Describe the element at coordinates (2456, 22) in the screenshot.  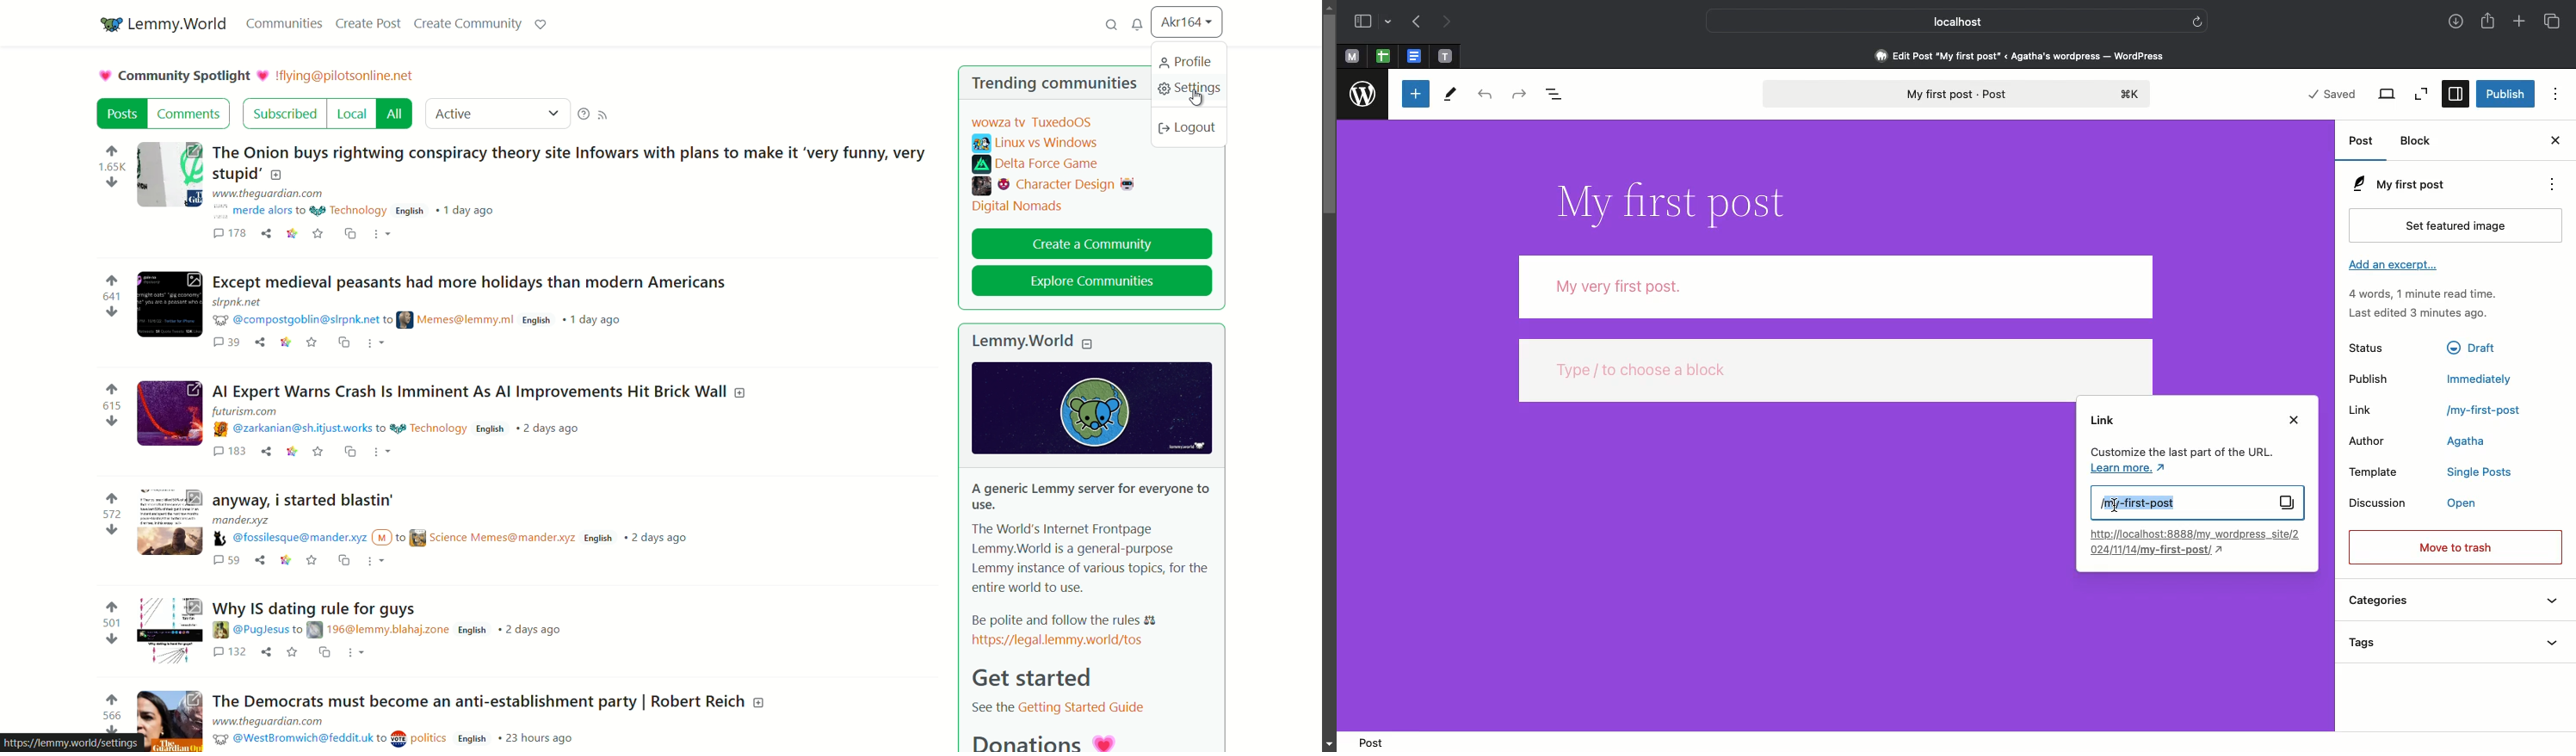
I see `Downloads` at that location.